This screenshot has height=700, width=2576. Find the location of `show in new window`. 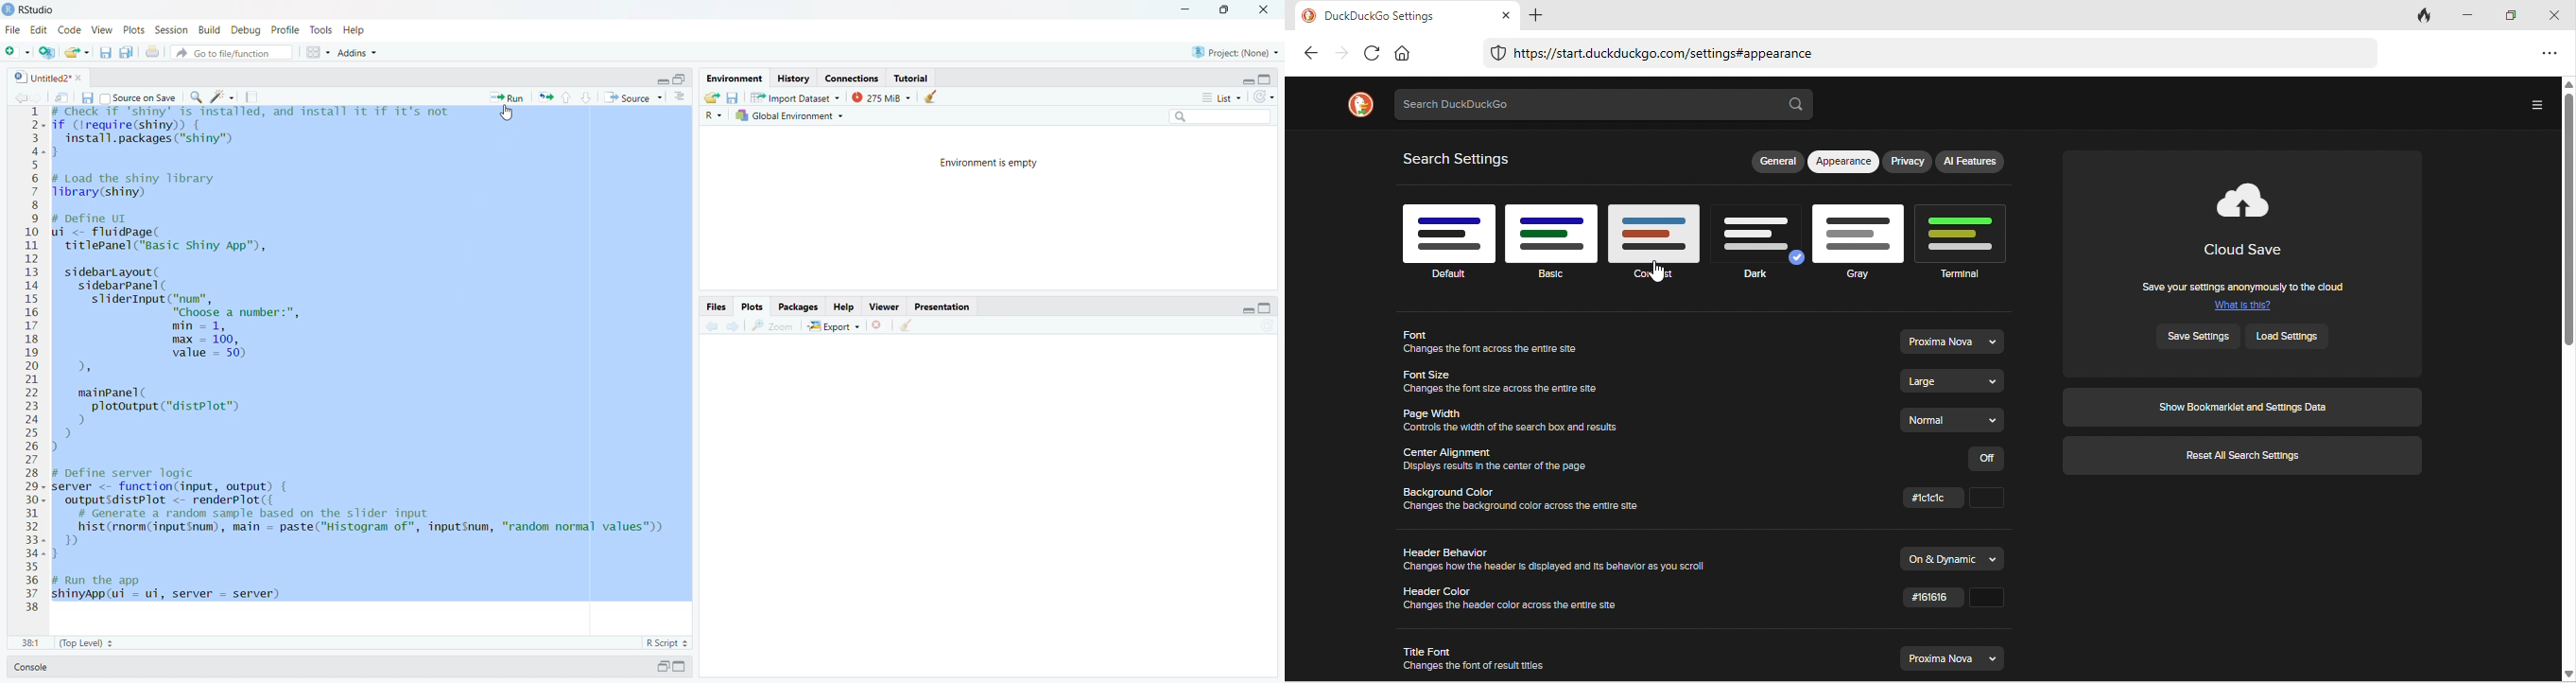

show in new window is located at coordinates (62, 98).